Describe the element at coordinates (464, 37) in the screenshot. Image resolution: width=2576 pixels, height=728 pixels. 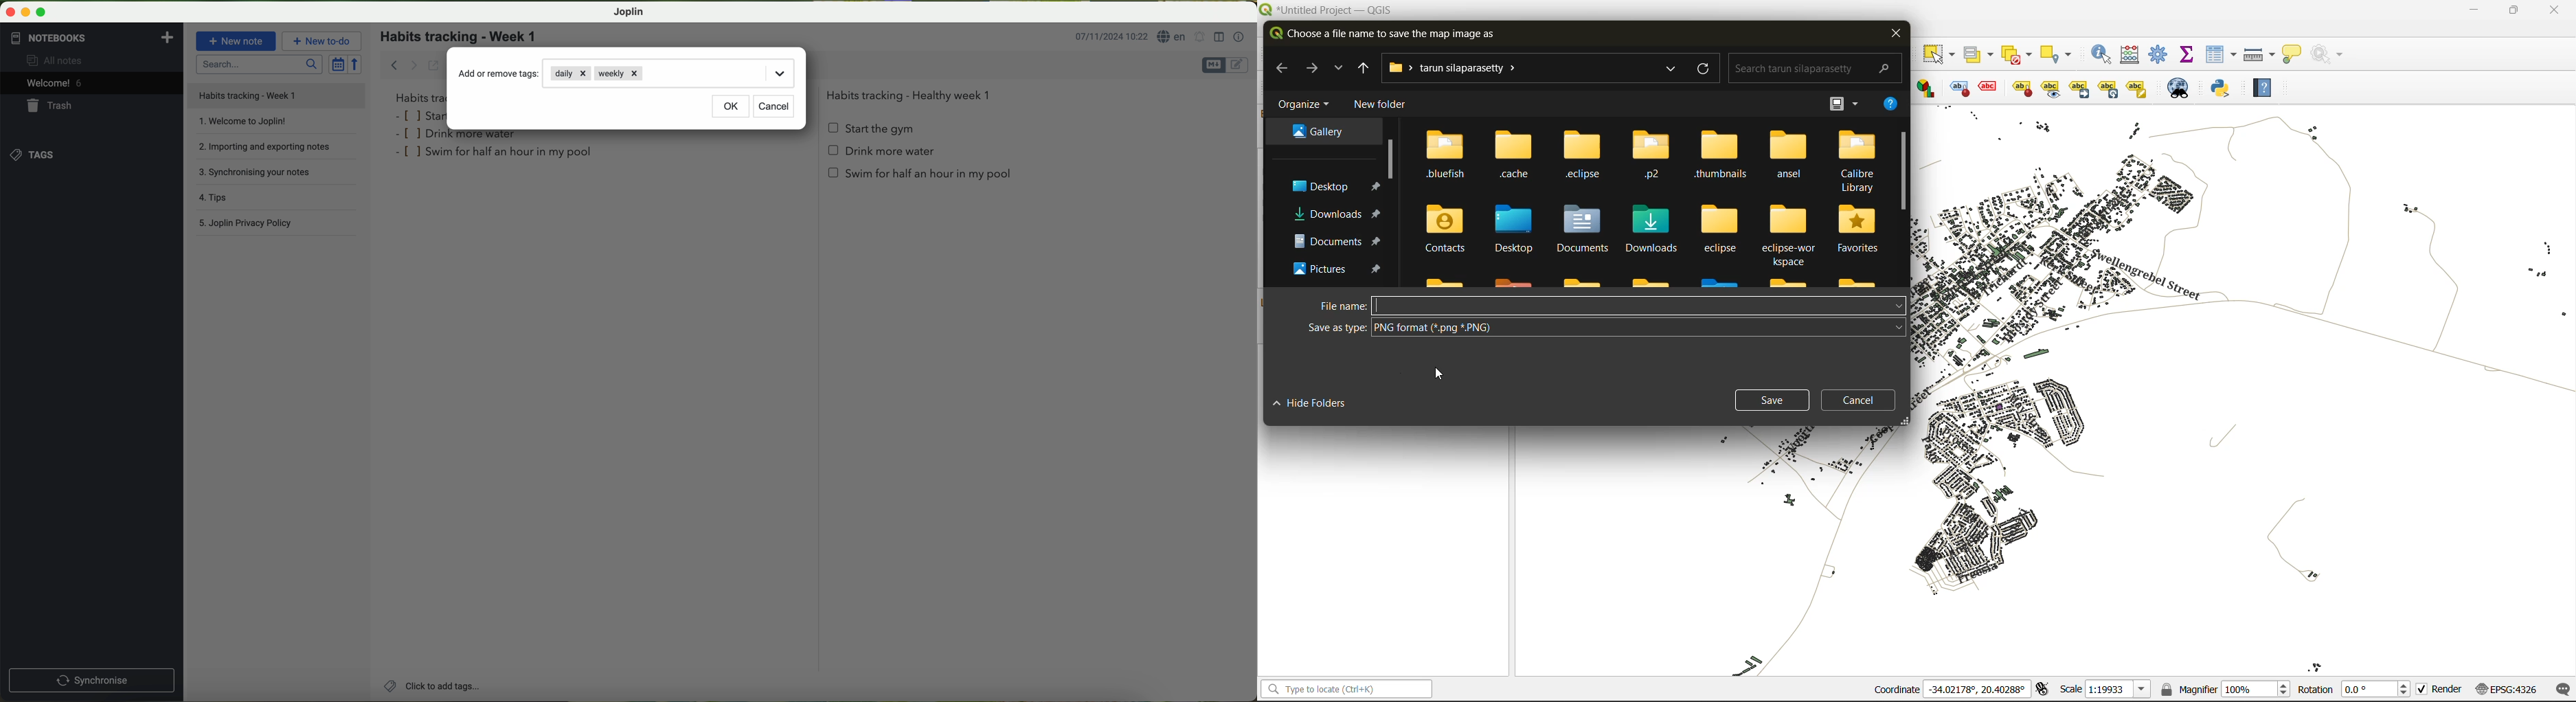
I see `habits tracking - week 1` at that location.